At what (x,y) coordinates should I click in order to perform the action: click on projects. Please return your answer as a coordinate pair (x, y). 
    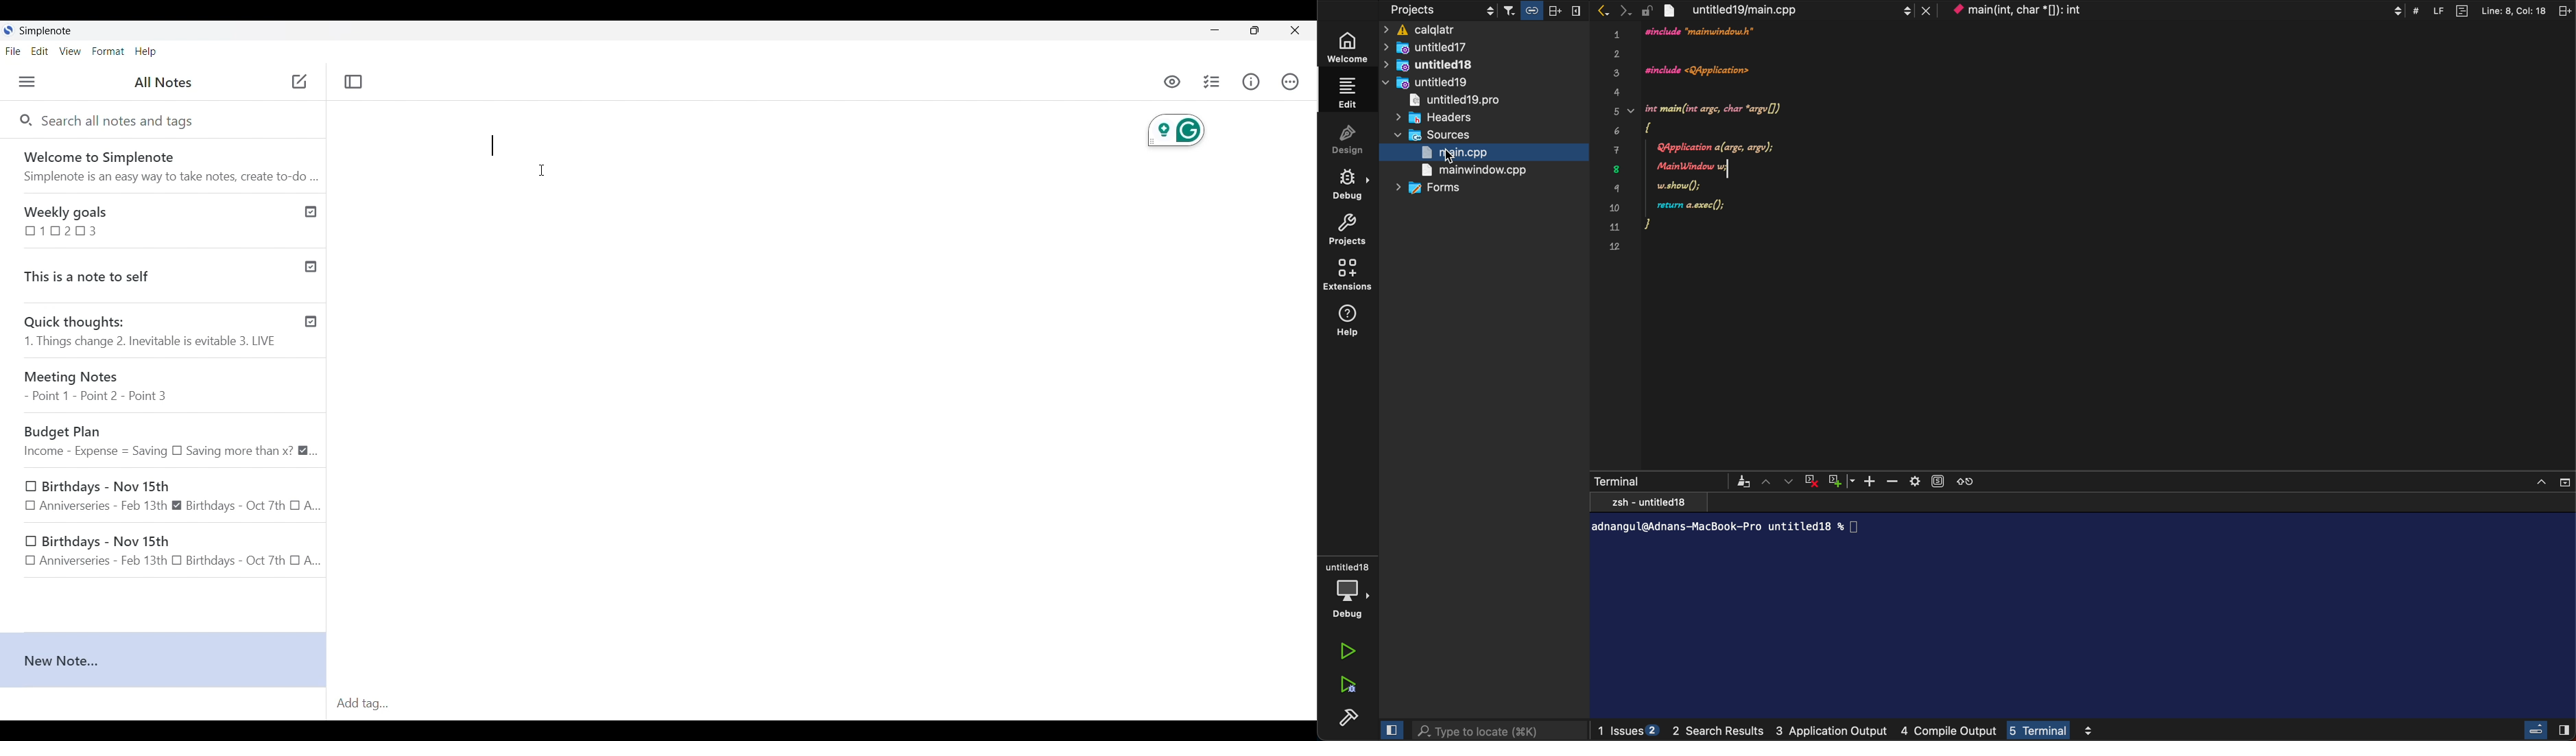
    Looking at the image, I should click on (1441, 10).